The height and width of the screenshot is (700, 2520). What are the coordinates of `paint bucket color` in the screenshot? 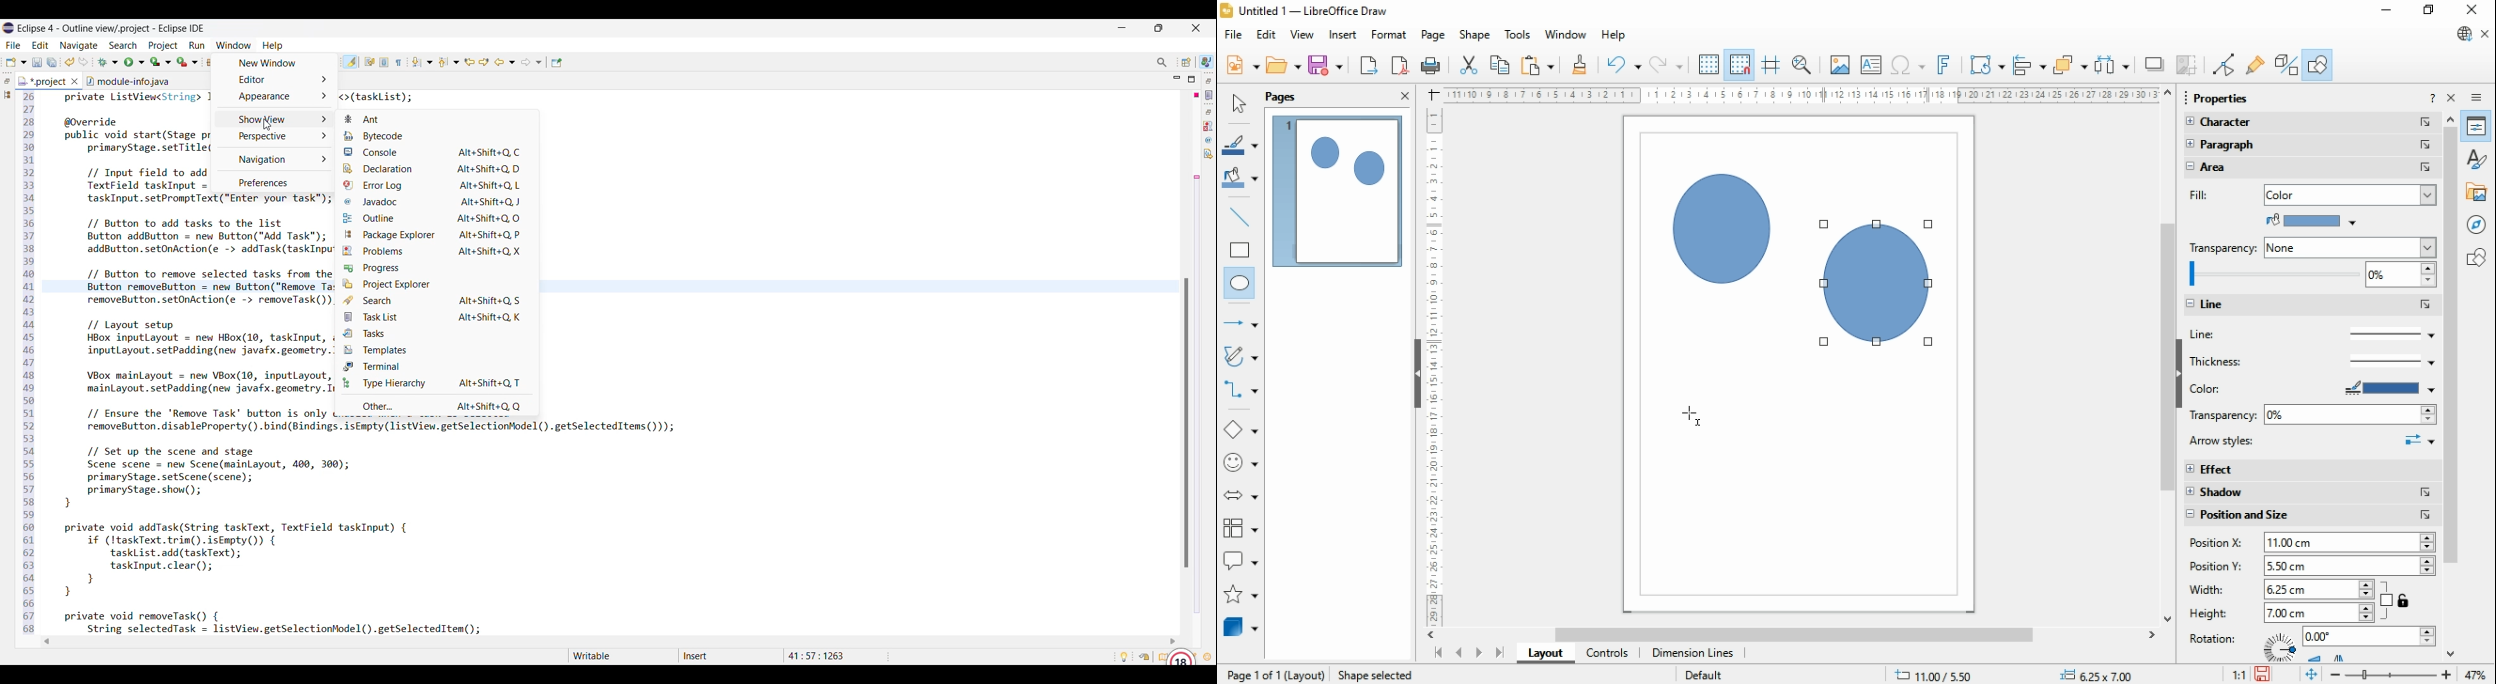 It's located at (2312, 220).